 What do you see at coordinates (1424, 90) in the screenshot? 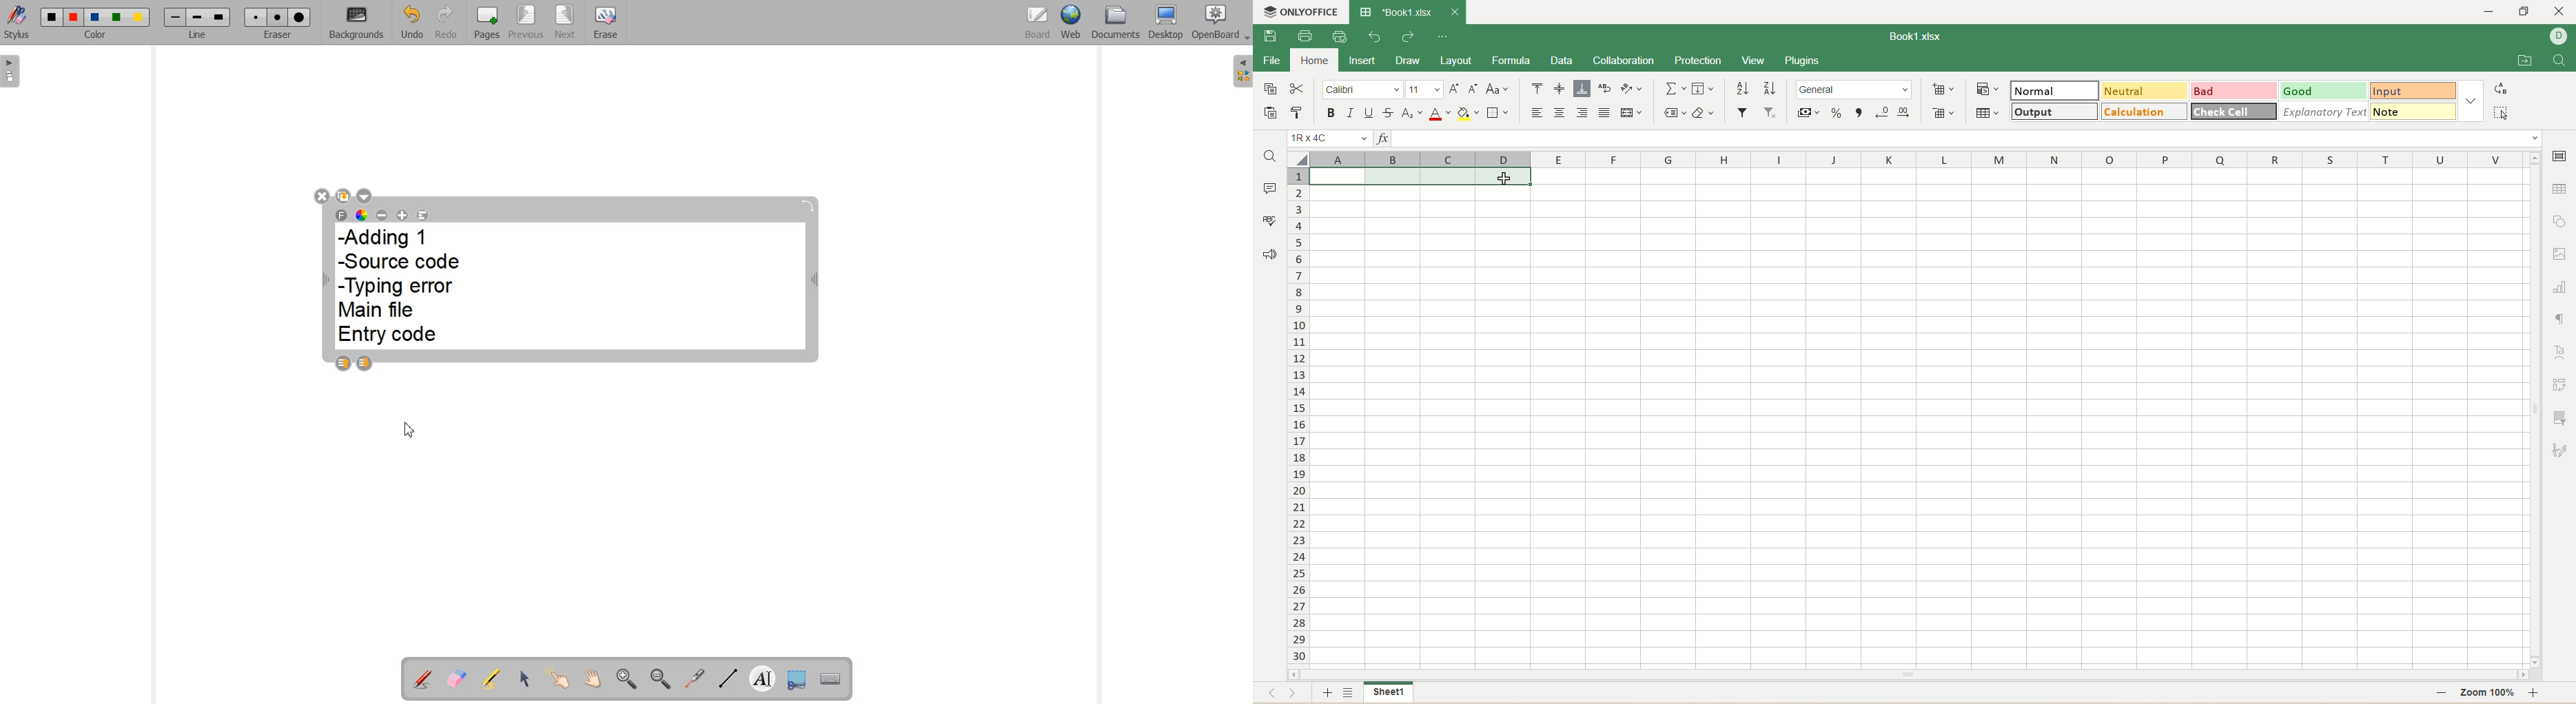
I see `font size` at bounding box center [1424, 90].